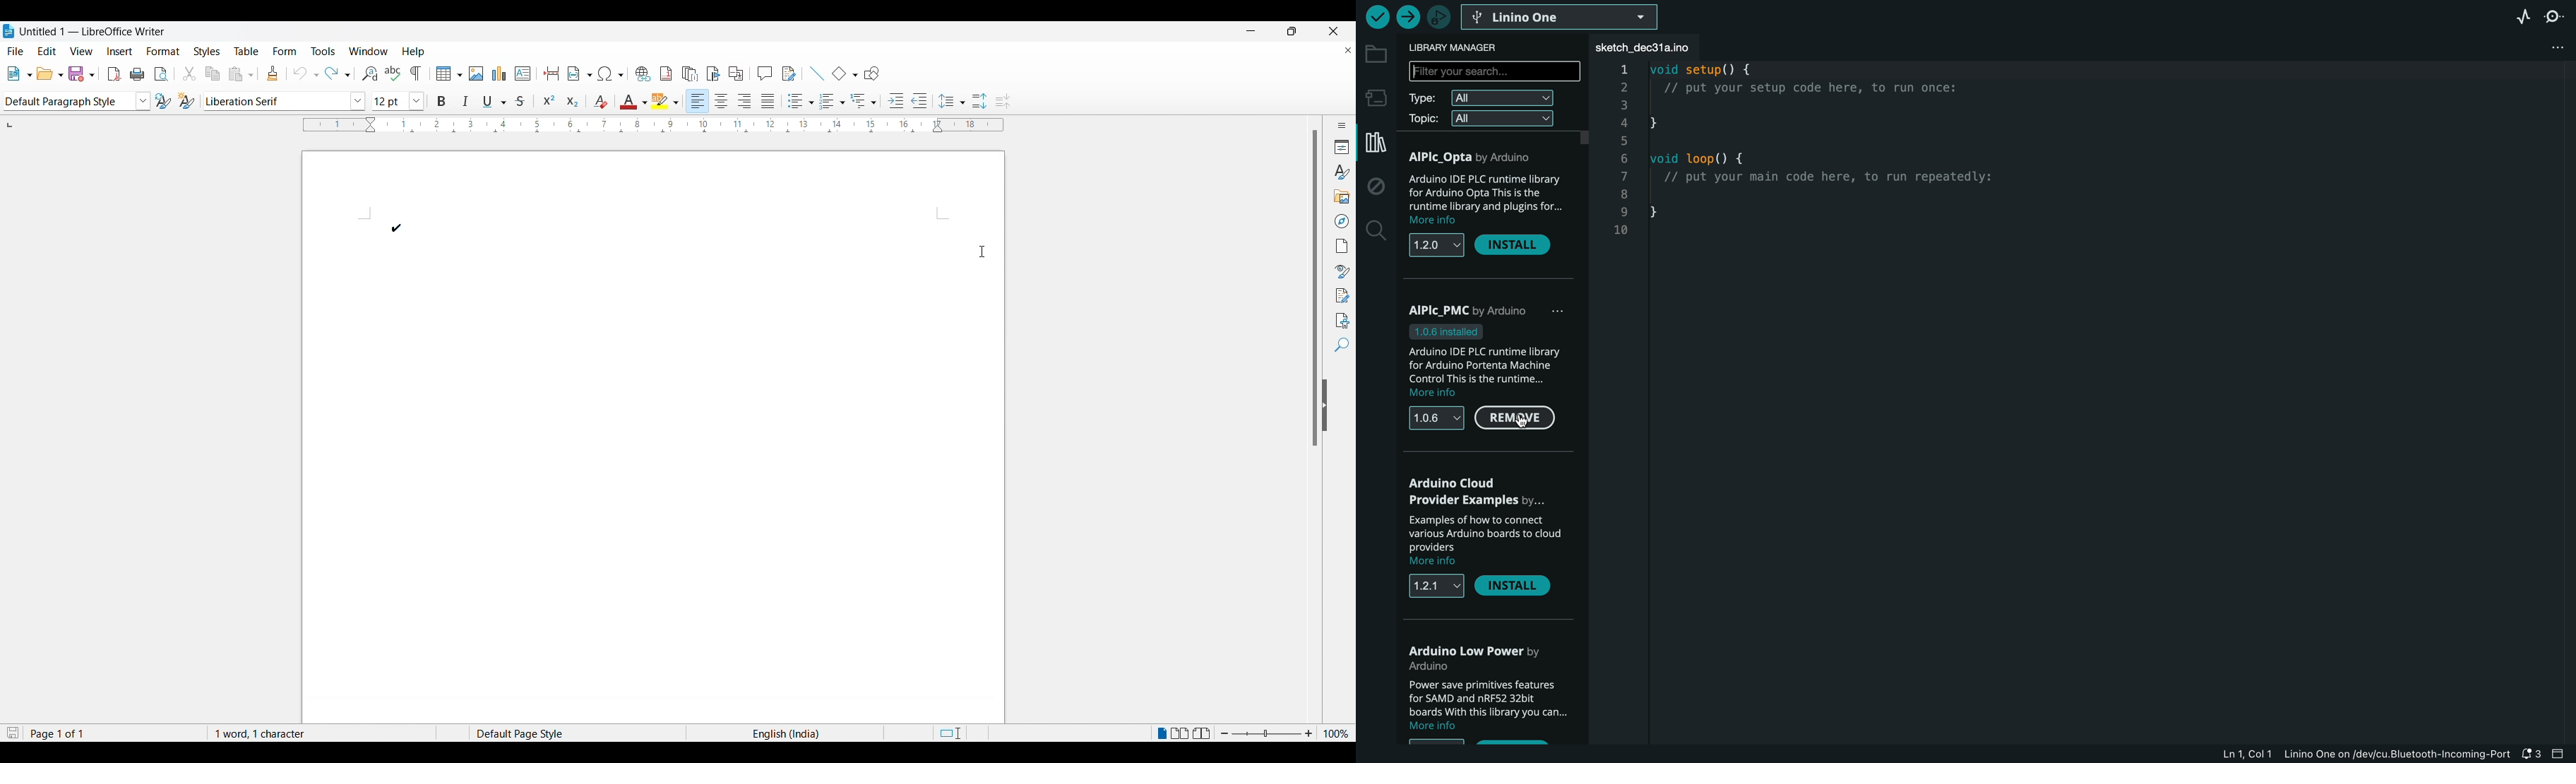 This screenshot has height=784, width=2576. I want to click on insert page break, so click(549, 73).